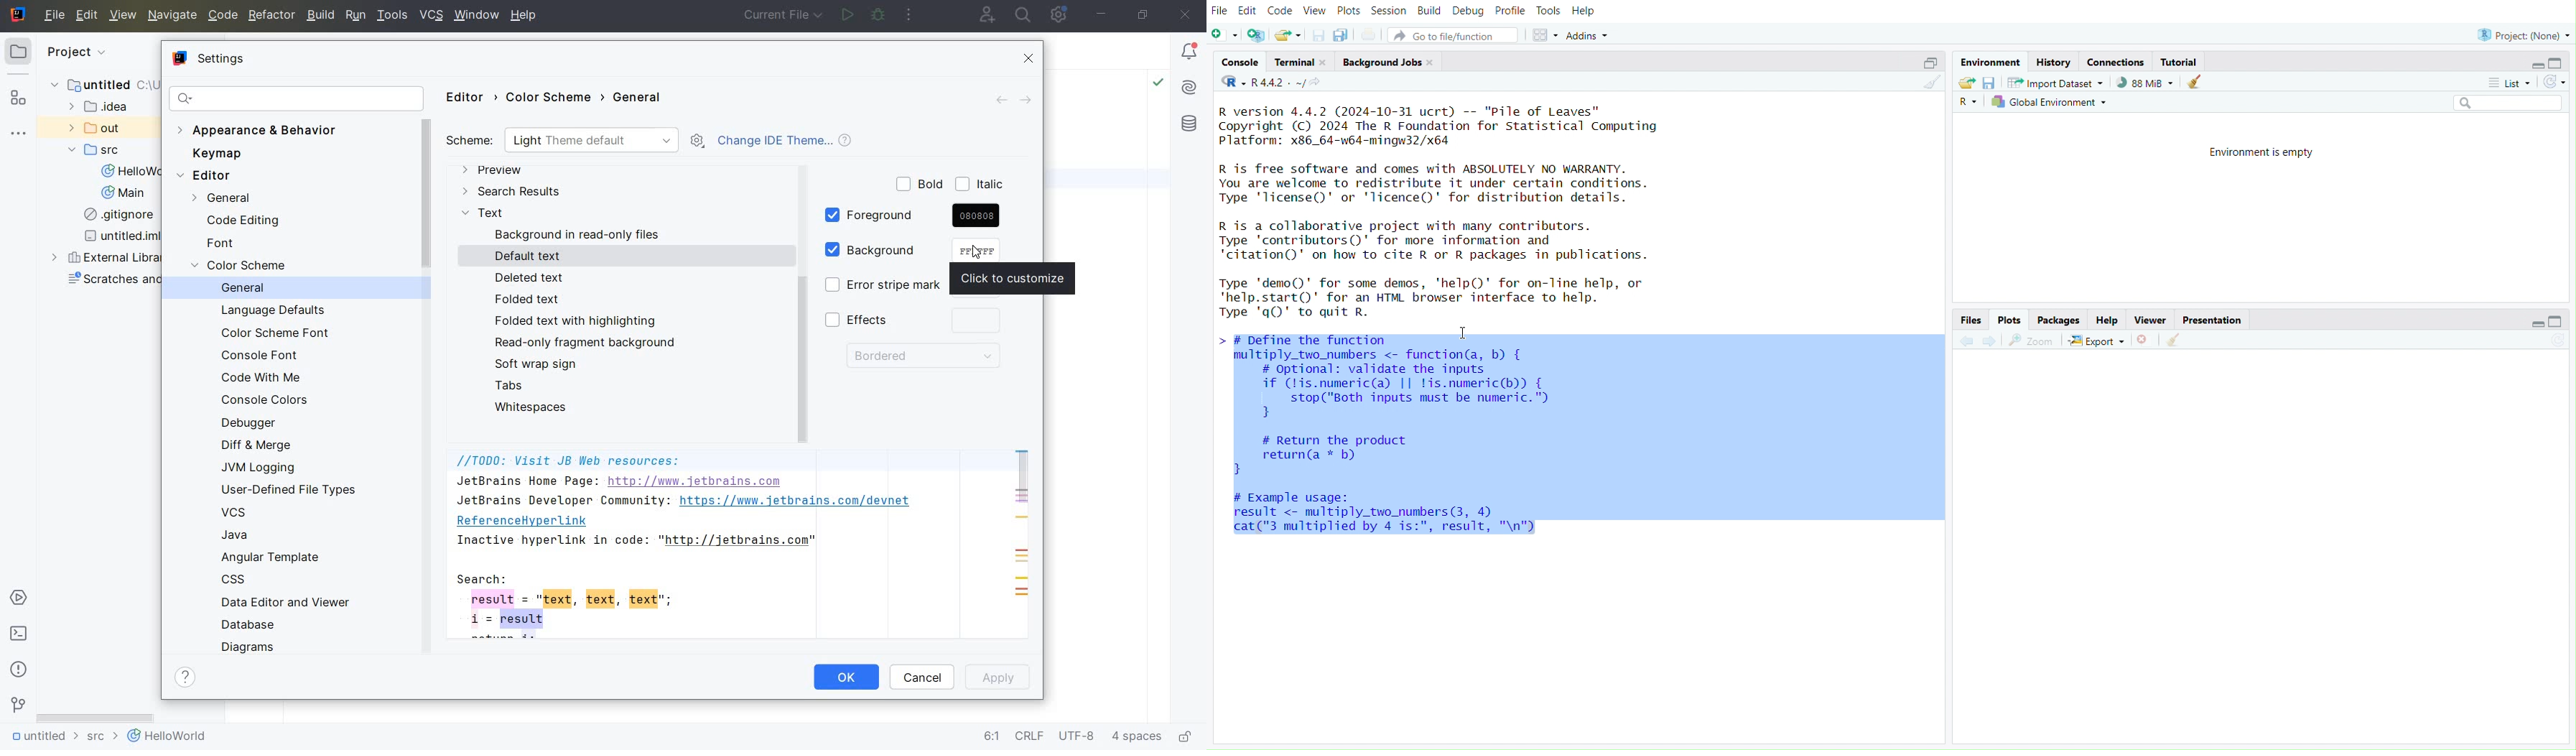  I want to click on Console, so click(1239, 64).